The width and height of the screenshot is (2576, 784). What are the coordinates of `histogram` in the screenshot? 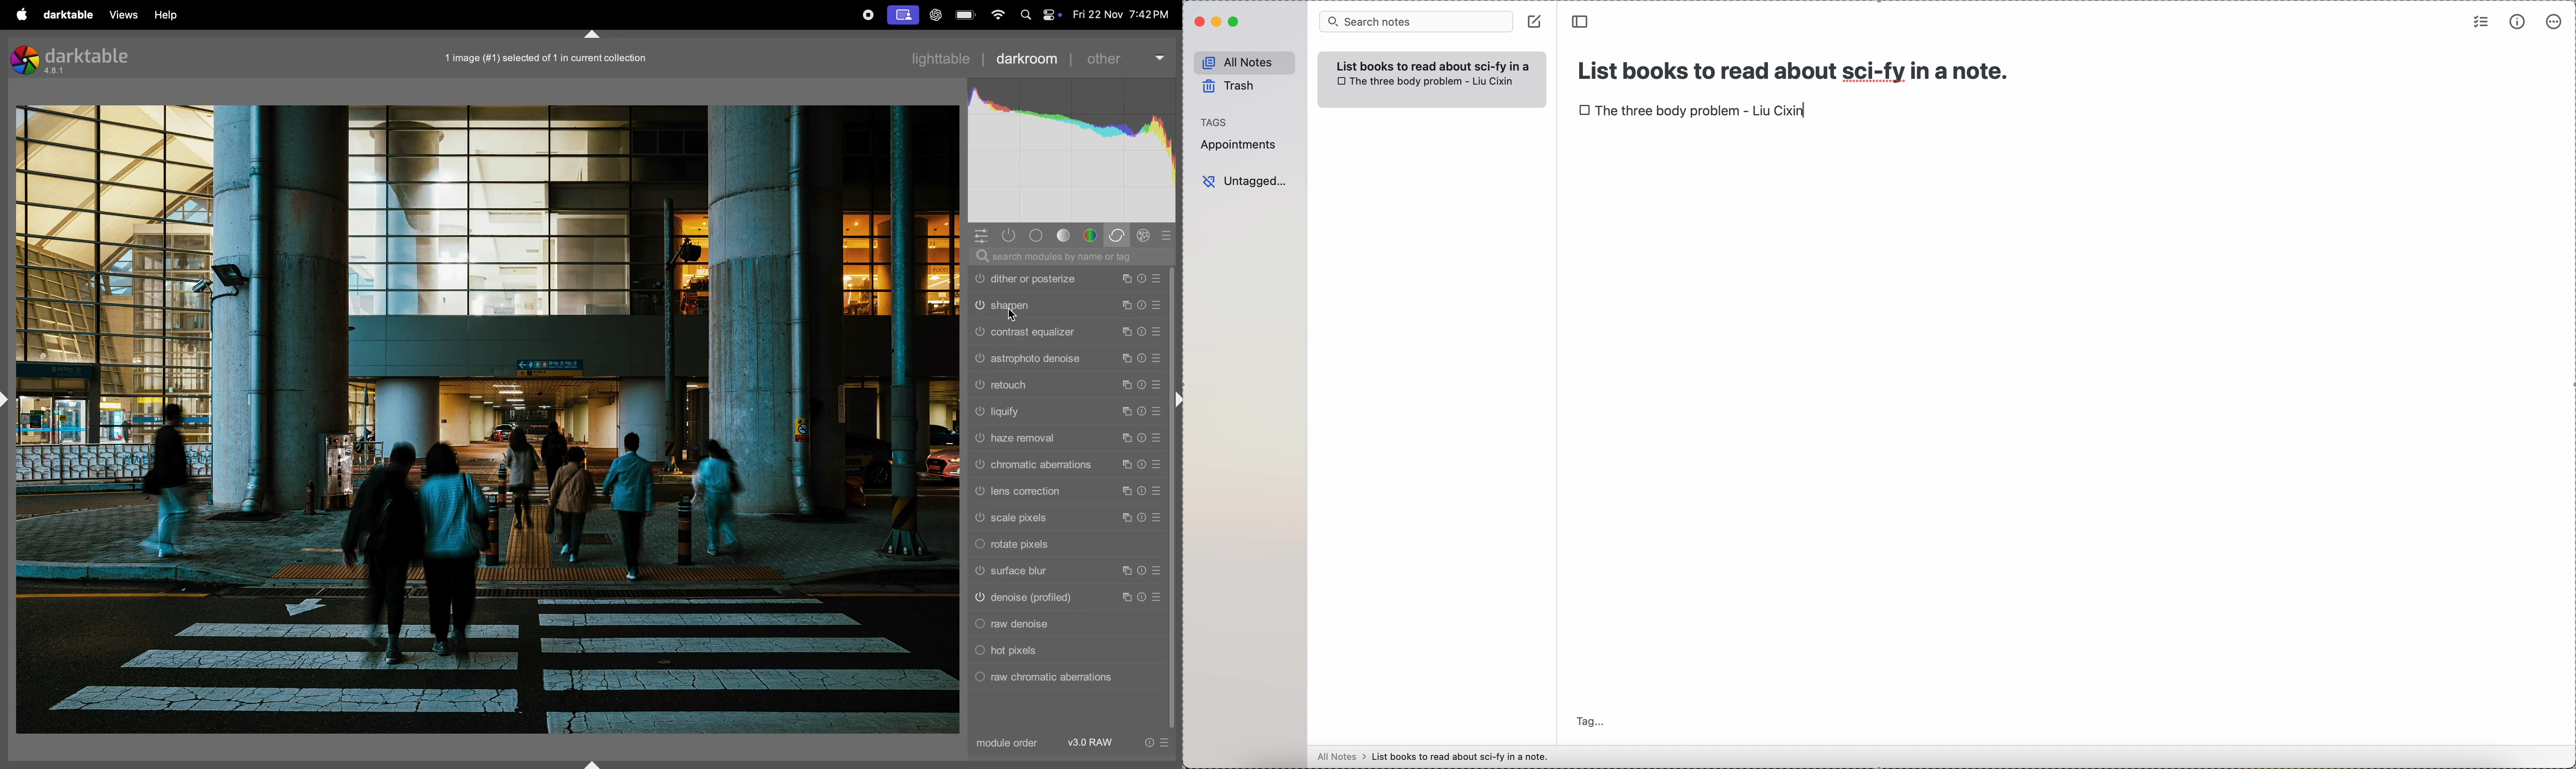 It's located at (1074, 148).